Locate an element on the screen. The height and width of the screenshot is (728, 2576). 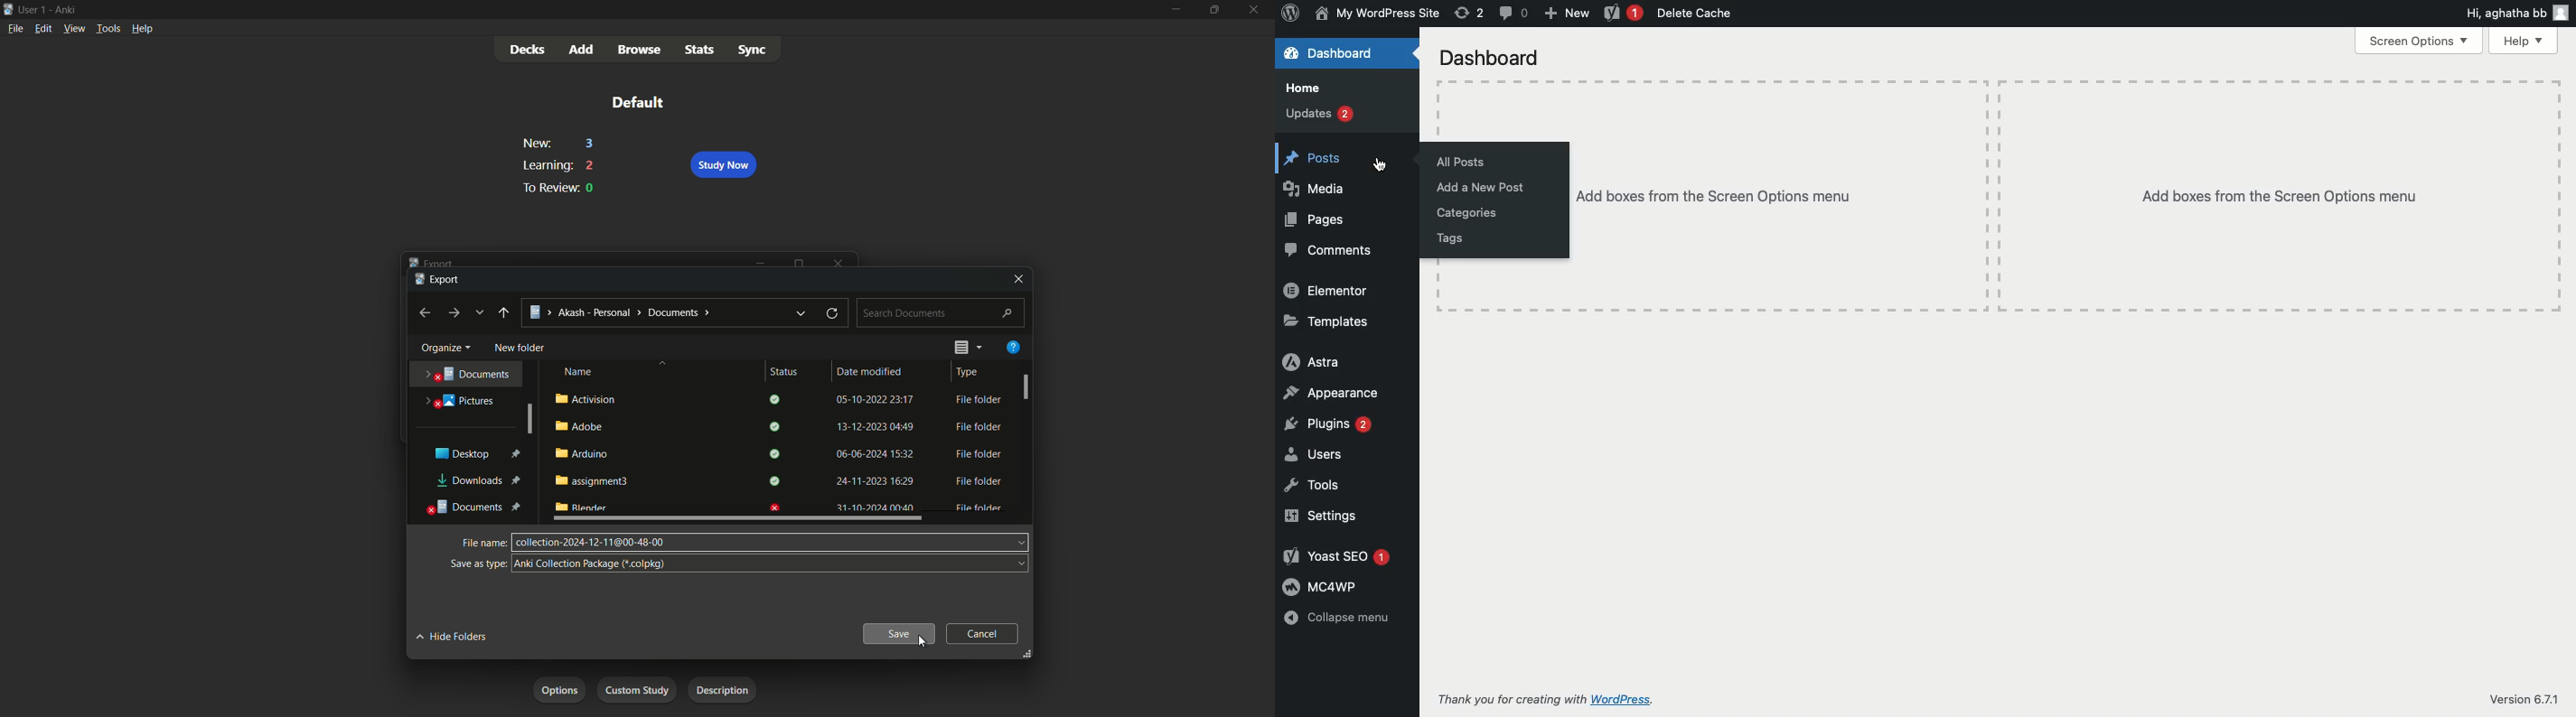
get help is located at coordinates (1014, 347).